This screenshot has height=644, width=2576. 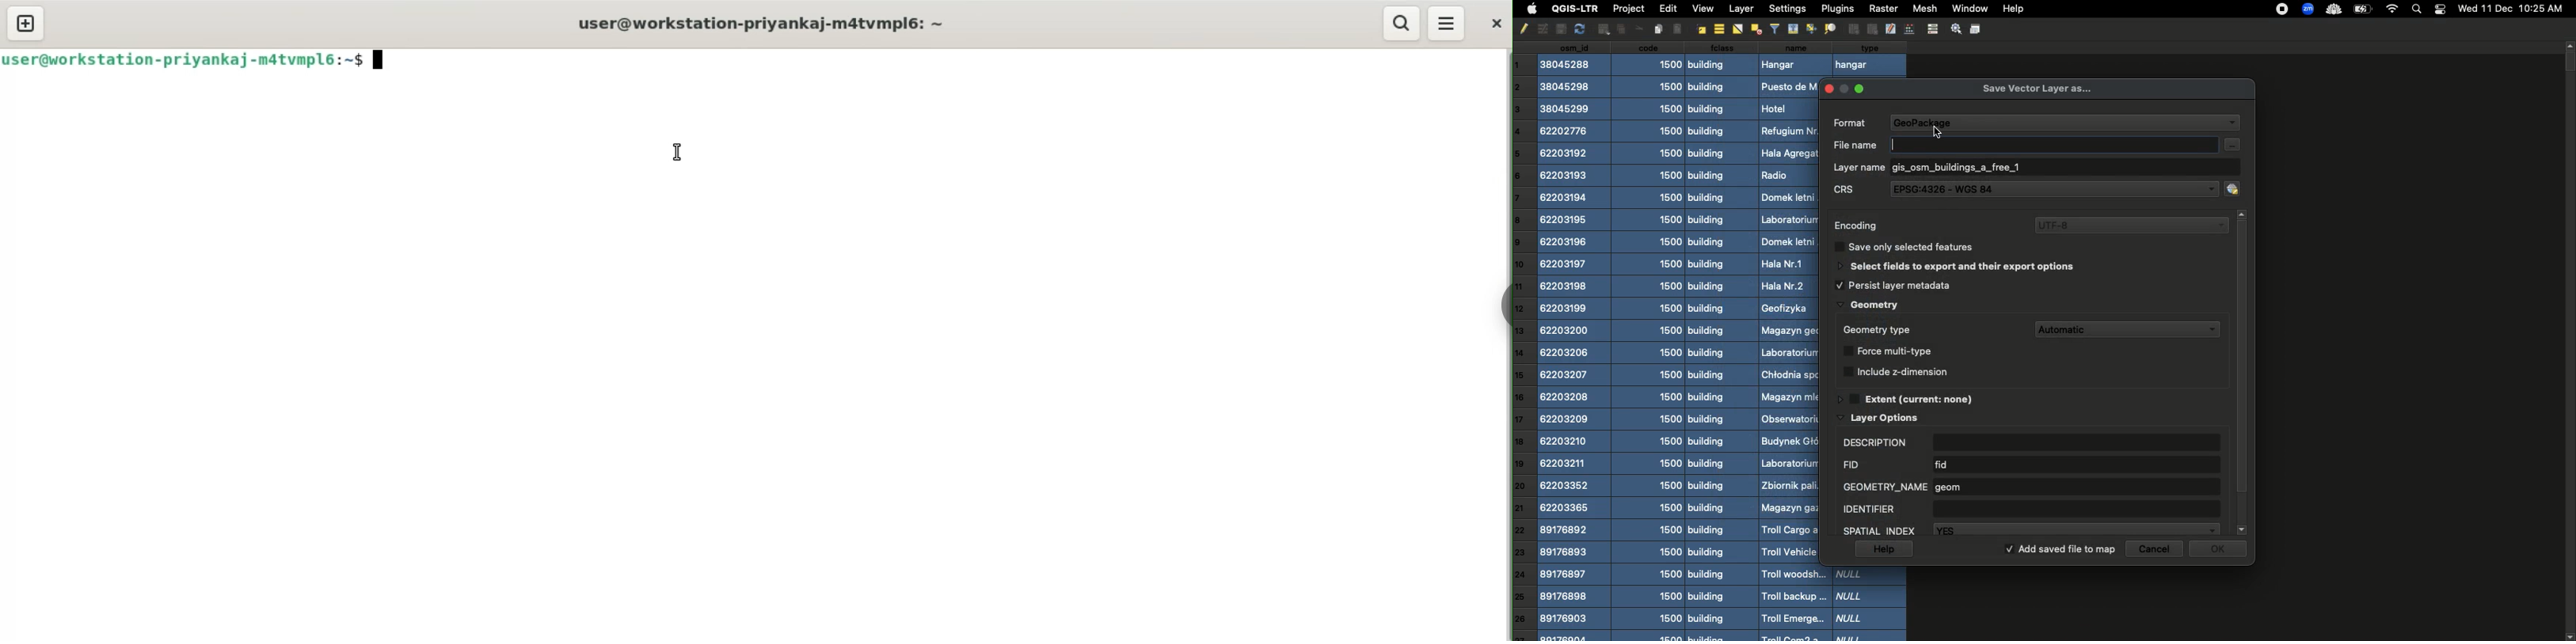 What do you see at coordinates (1830, 89) in the screenshot?
I see `close` at bounding box center [1830, 89].